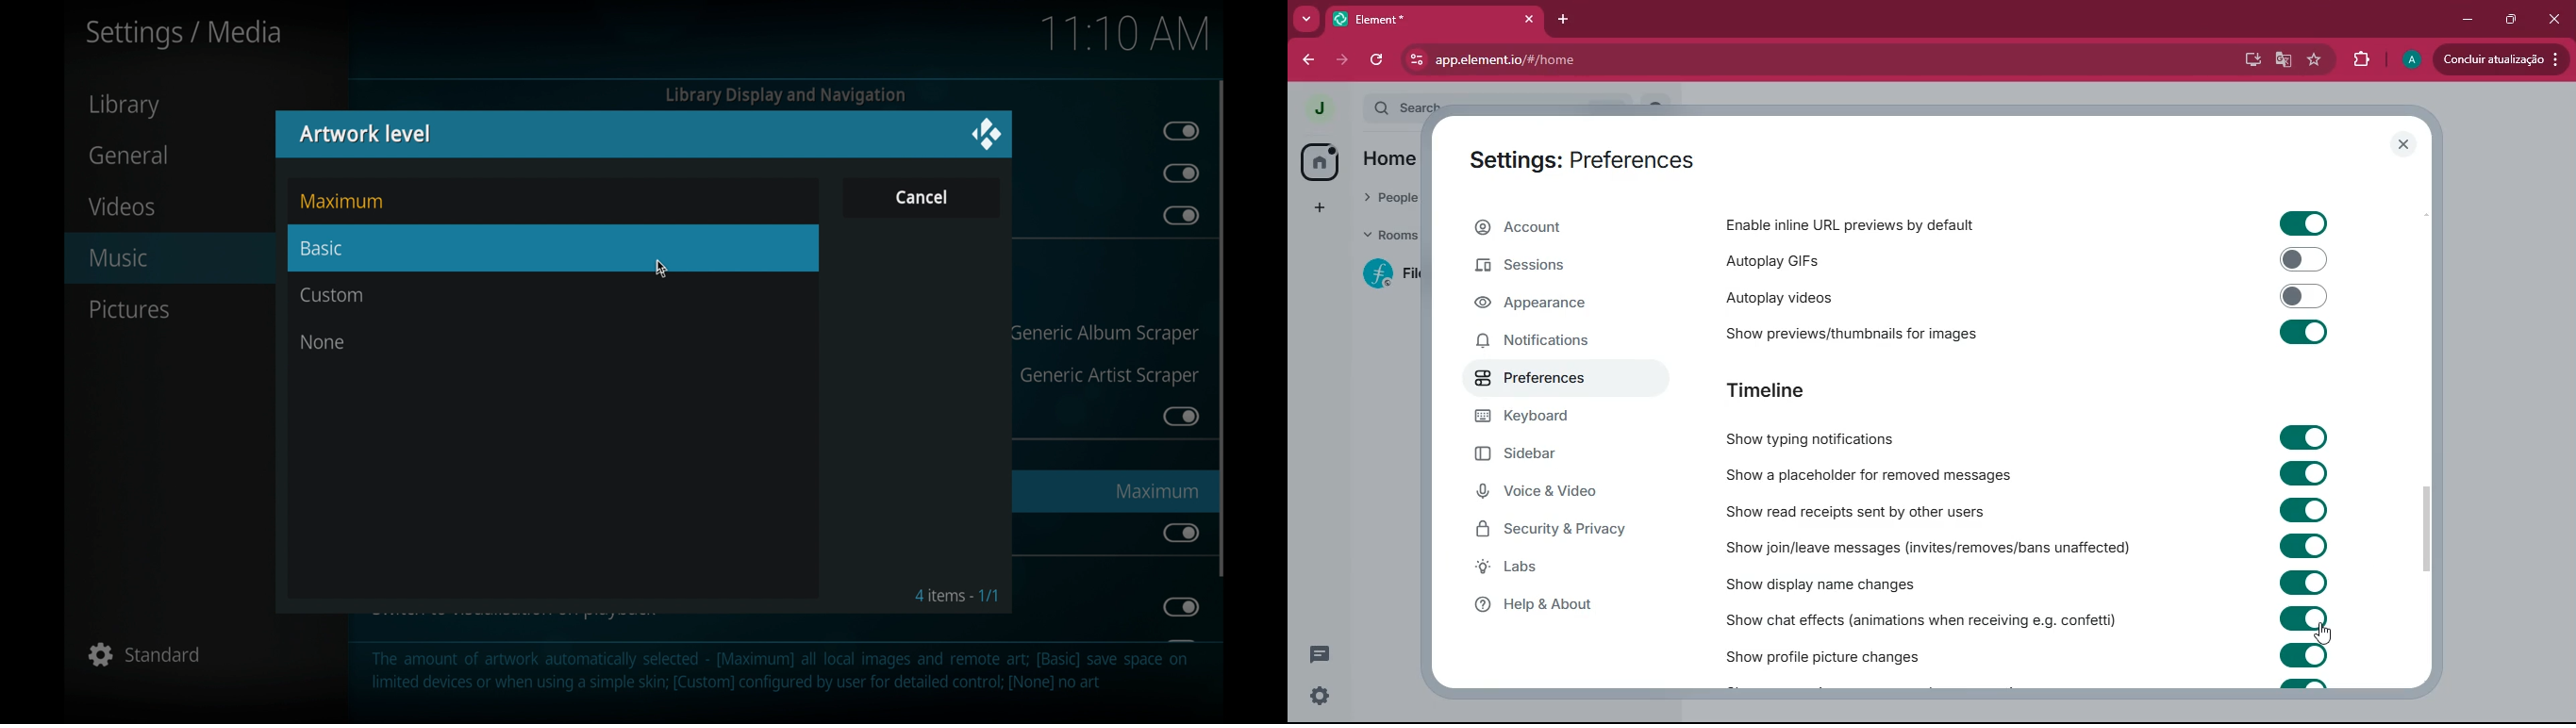 This screenshot has width=2576, height=728. Describe the element at coordinates (366, 133) in the screenshot. I see `artwork level` at that location.